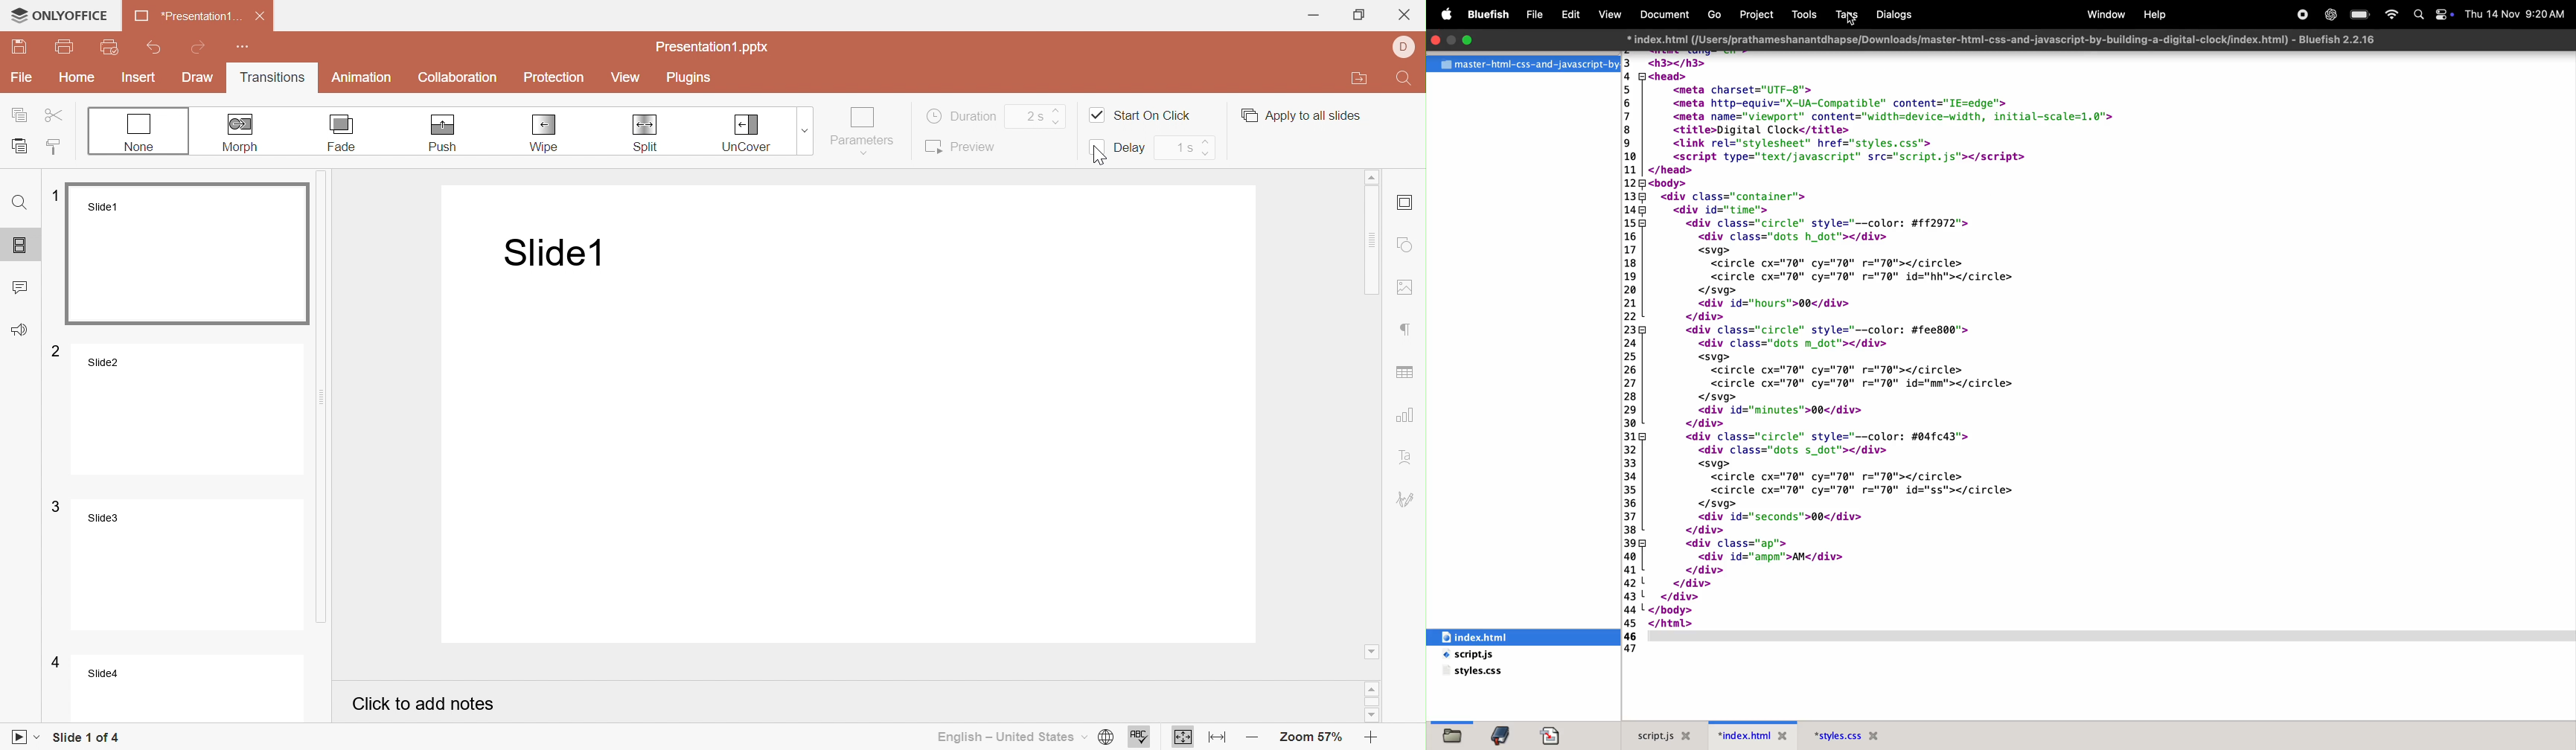 This screenshot has width=2576, height=756. Describe the element at coordinates (22, 146) in the screenshot. I see `Paste` at that location.